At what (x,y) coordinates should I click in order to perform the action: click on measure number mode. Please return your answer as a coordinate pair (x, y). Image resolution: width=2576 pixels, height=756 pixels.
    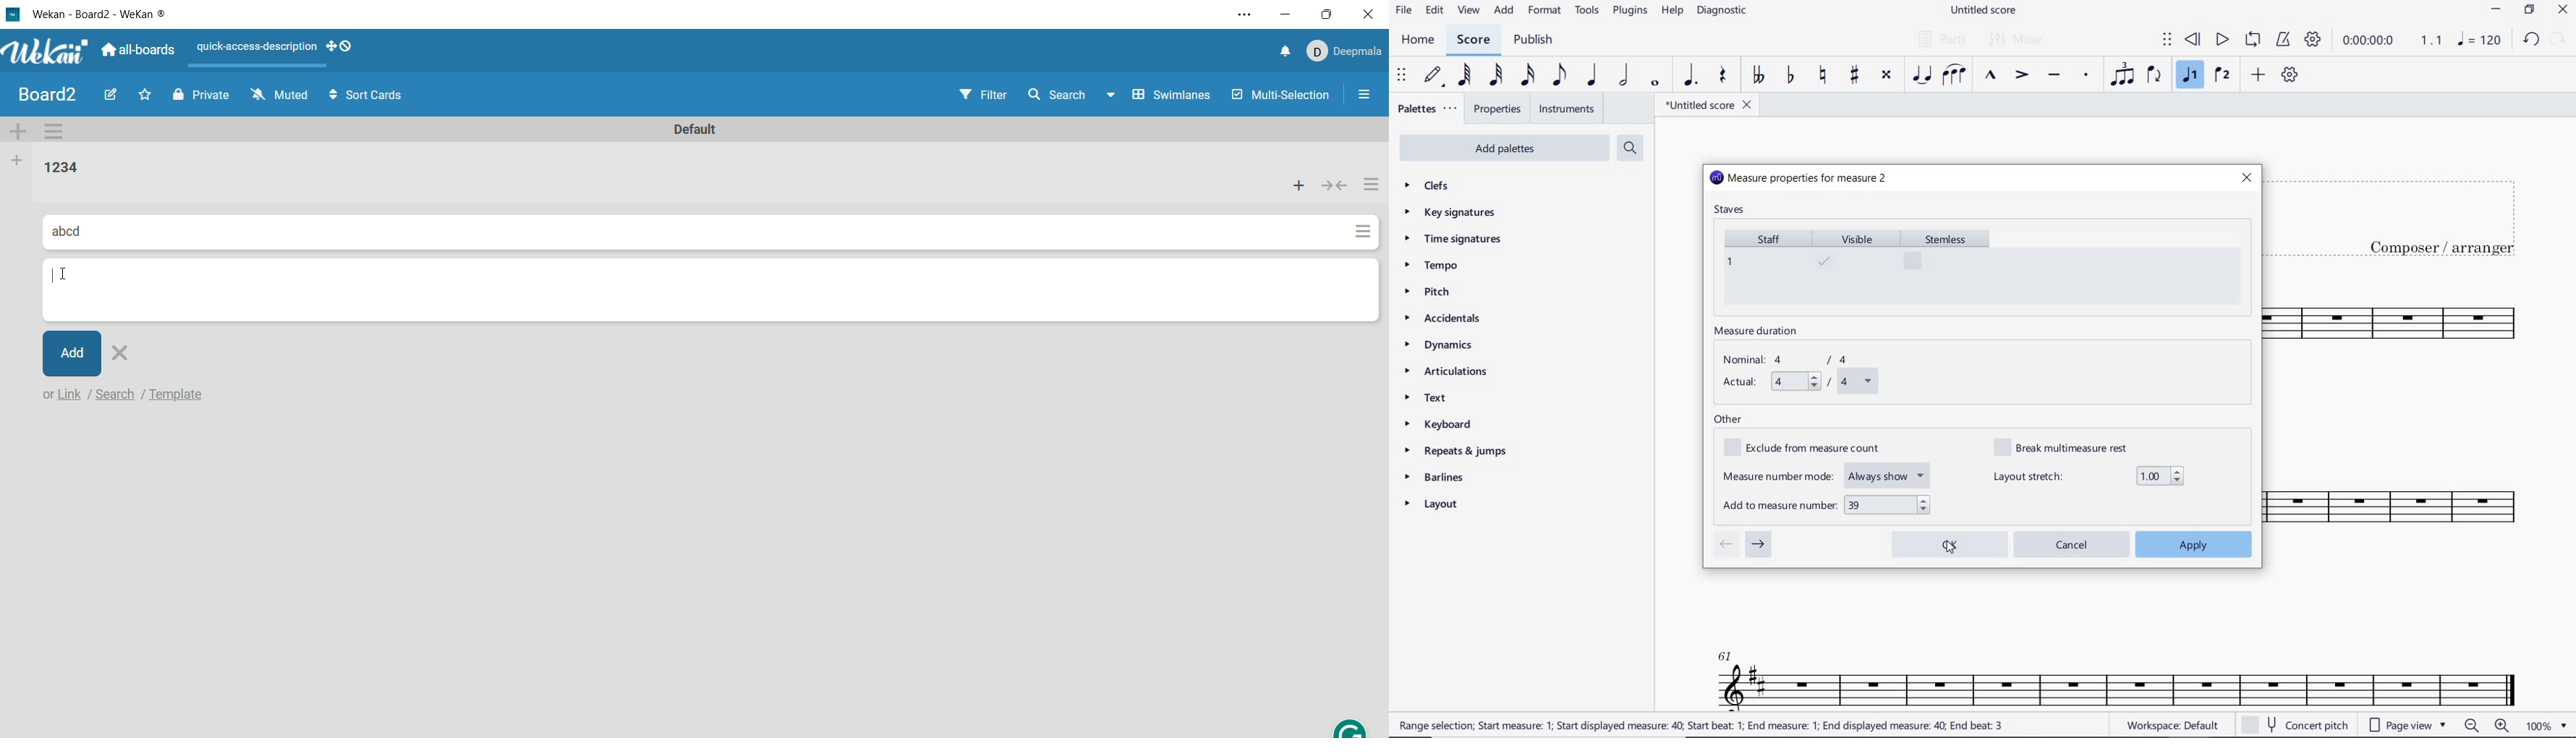
    Looking at the image, I should click on (1828, 474).